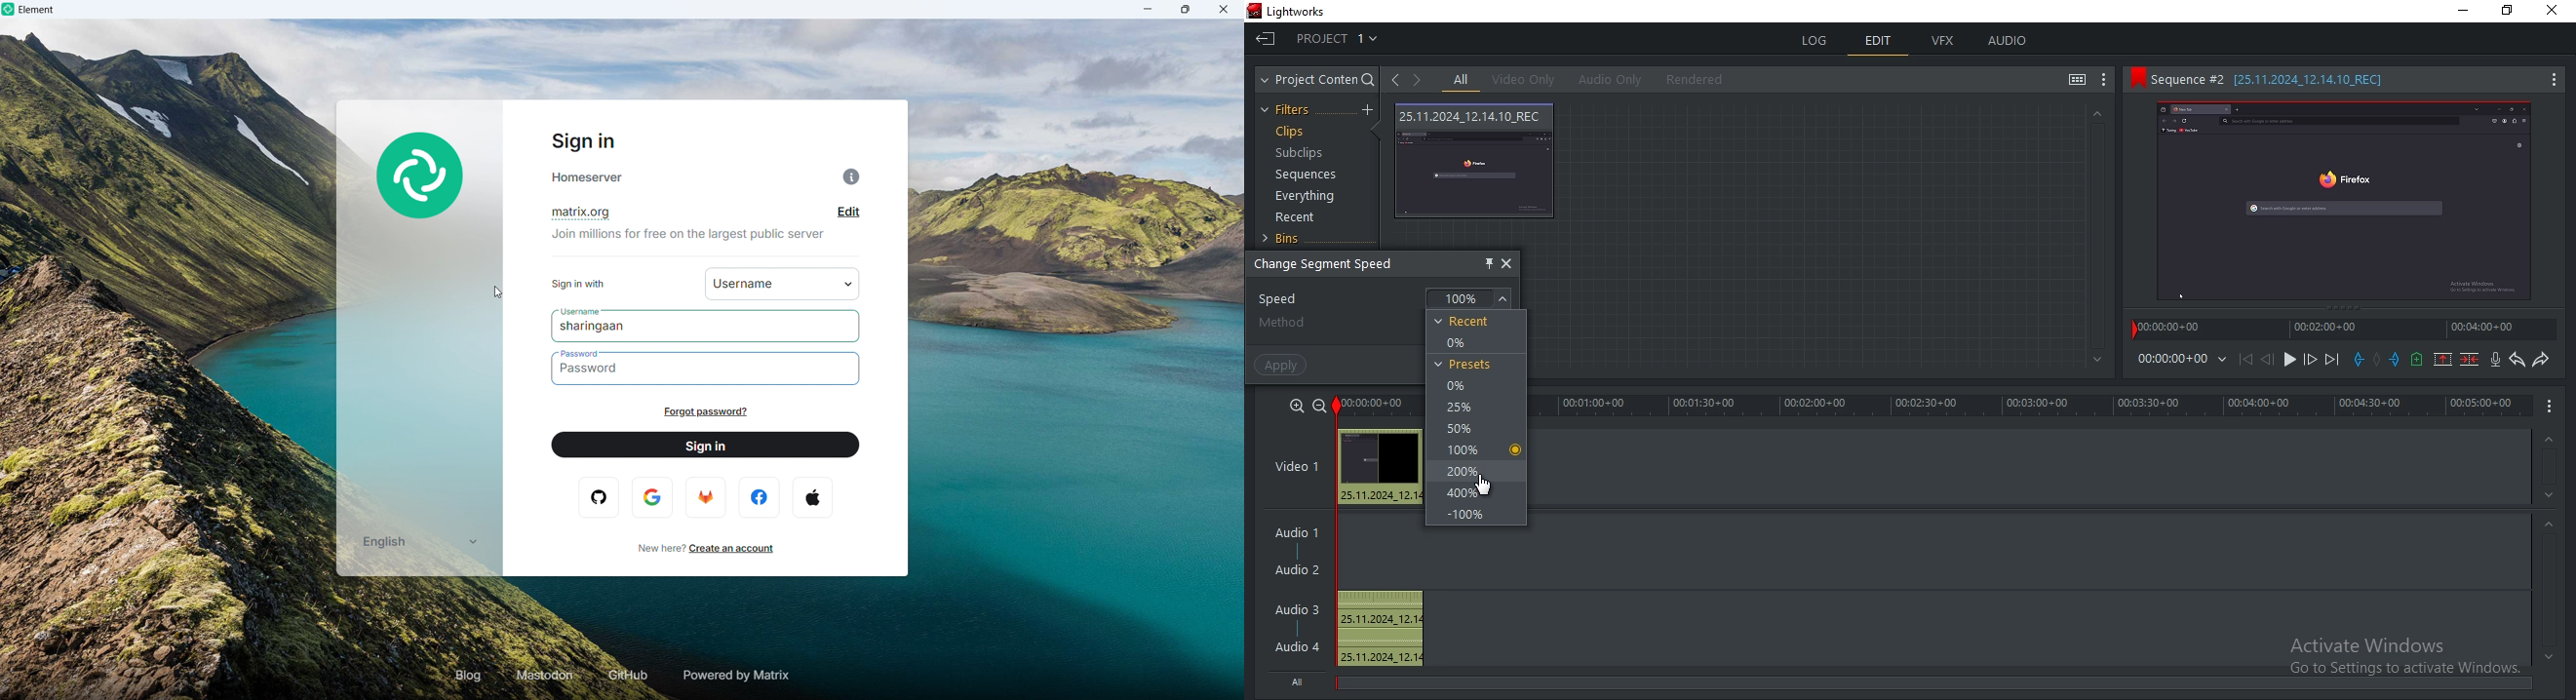 This screenshot has width=2576, height=700. I want to click on start/stop playback, so click(2290, 360).